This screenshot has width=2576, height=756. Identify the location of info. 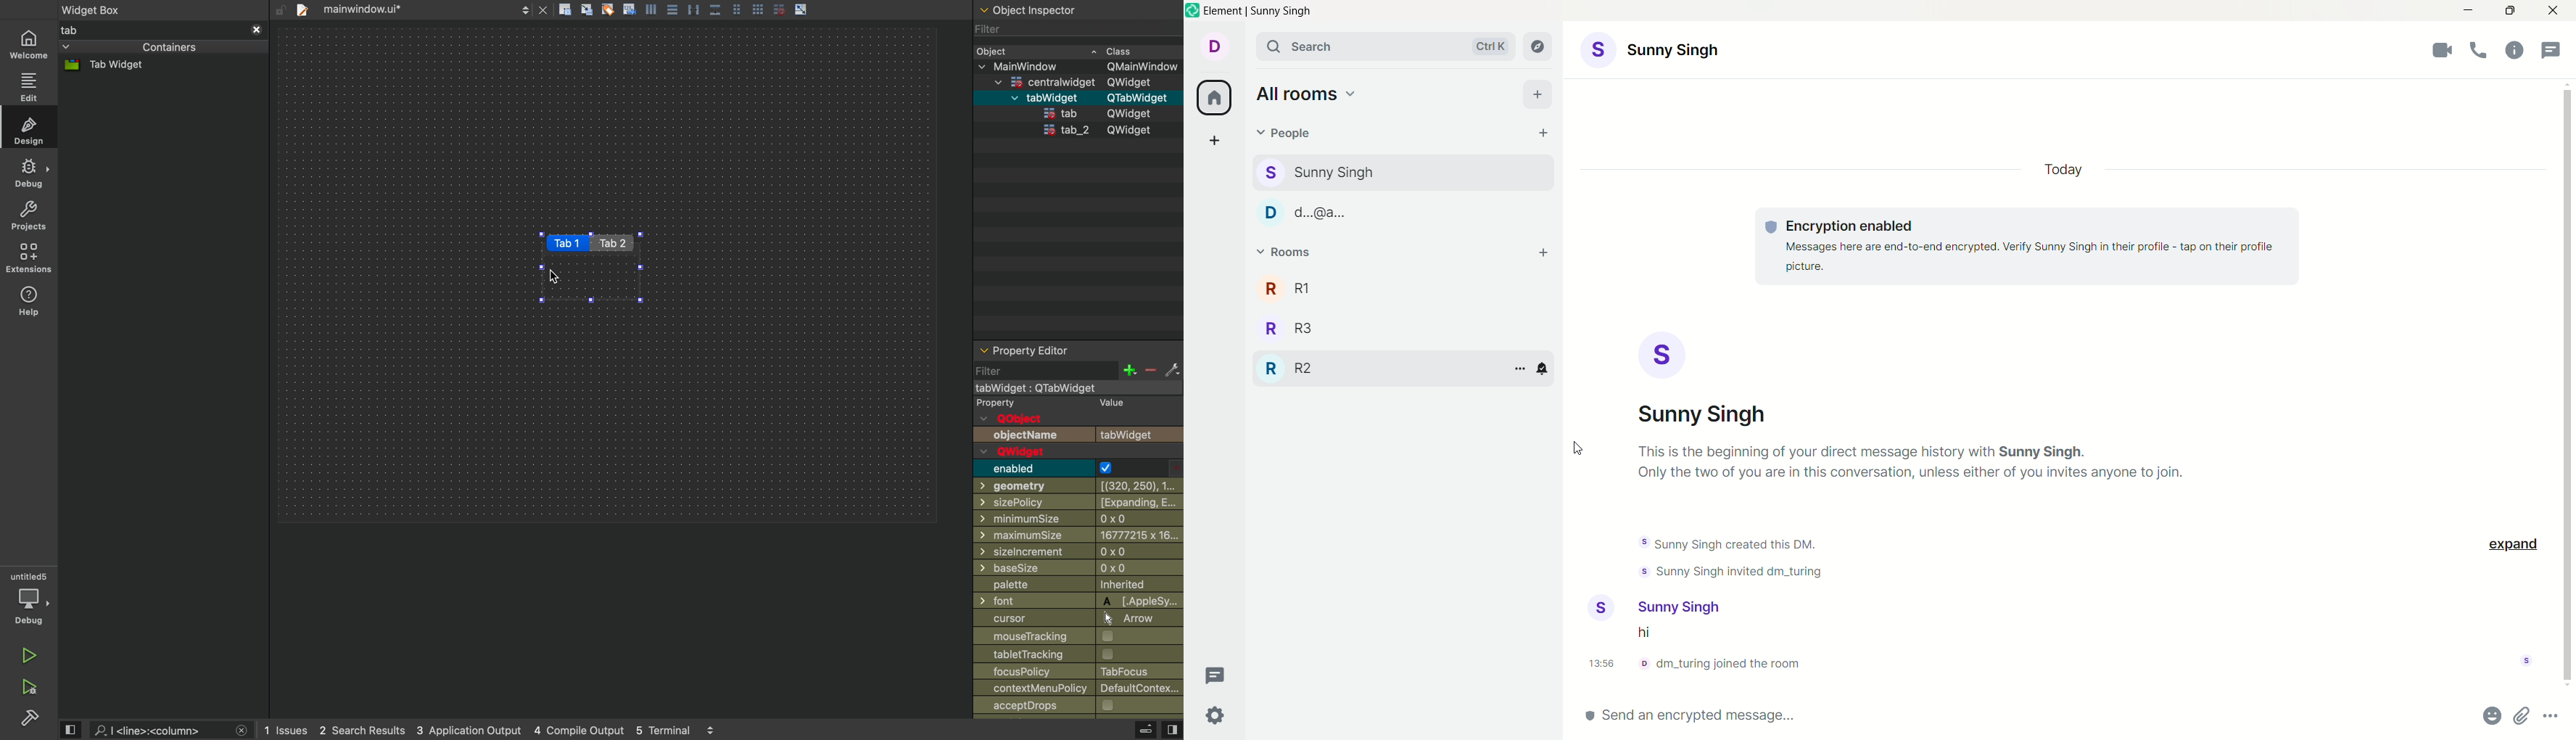
(1726, 664).